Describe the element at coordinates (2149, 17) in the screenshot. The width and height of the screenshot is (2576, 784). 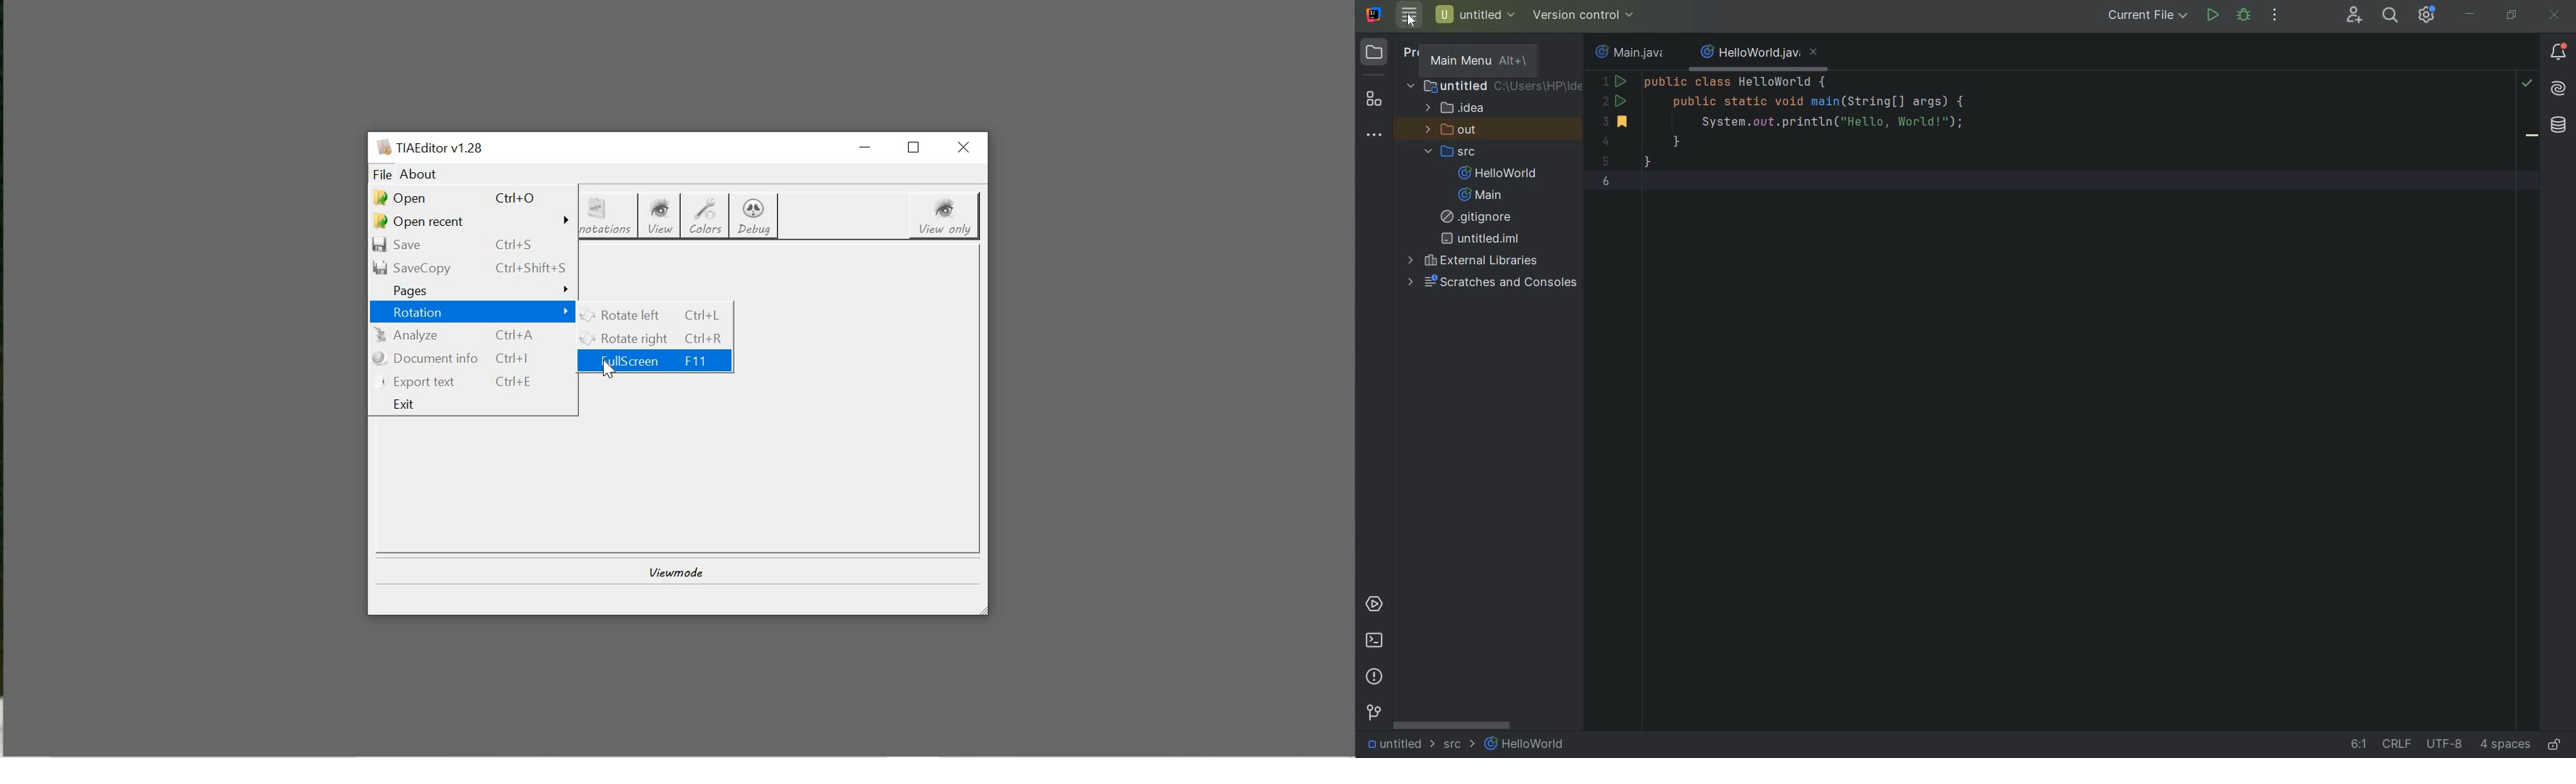
I see `run/debug configuration` at that location.